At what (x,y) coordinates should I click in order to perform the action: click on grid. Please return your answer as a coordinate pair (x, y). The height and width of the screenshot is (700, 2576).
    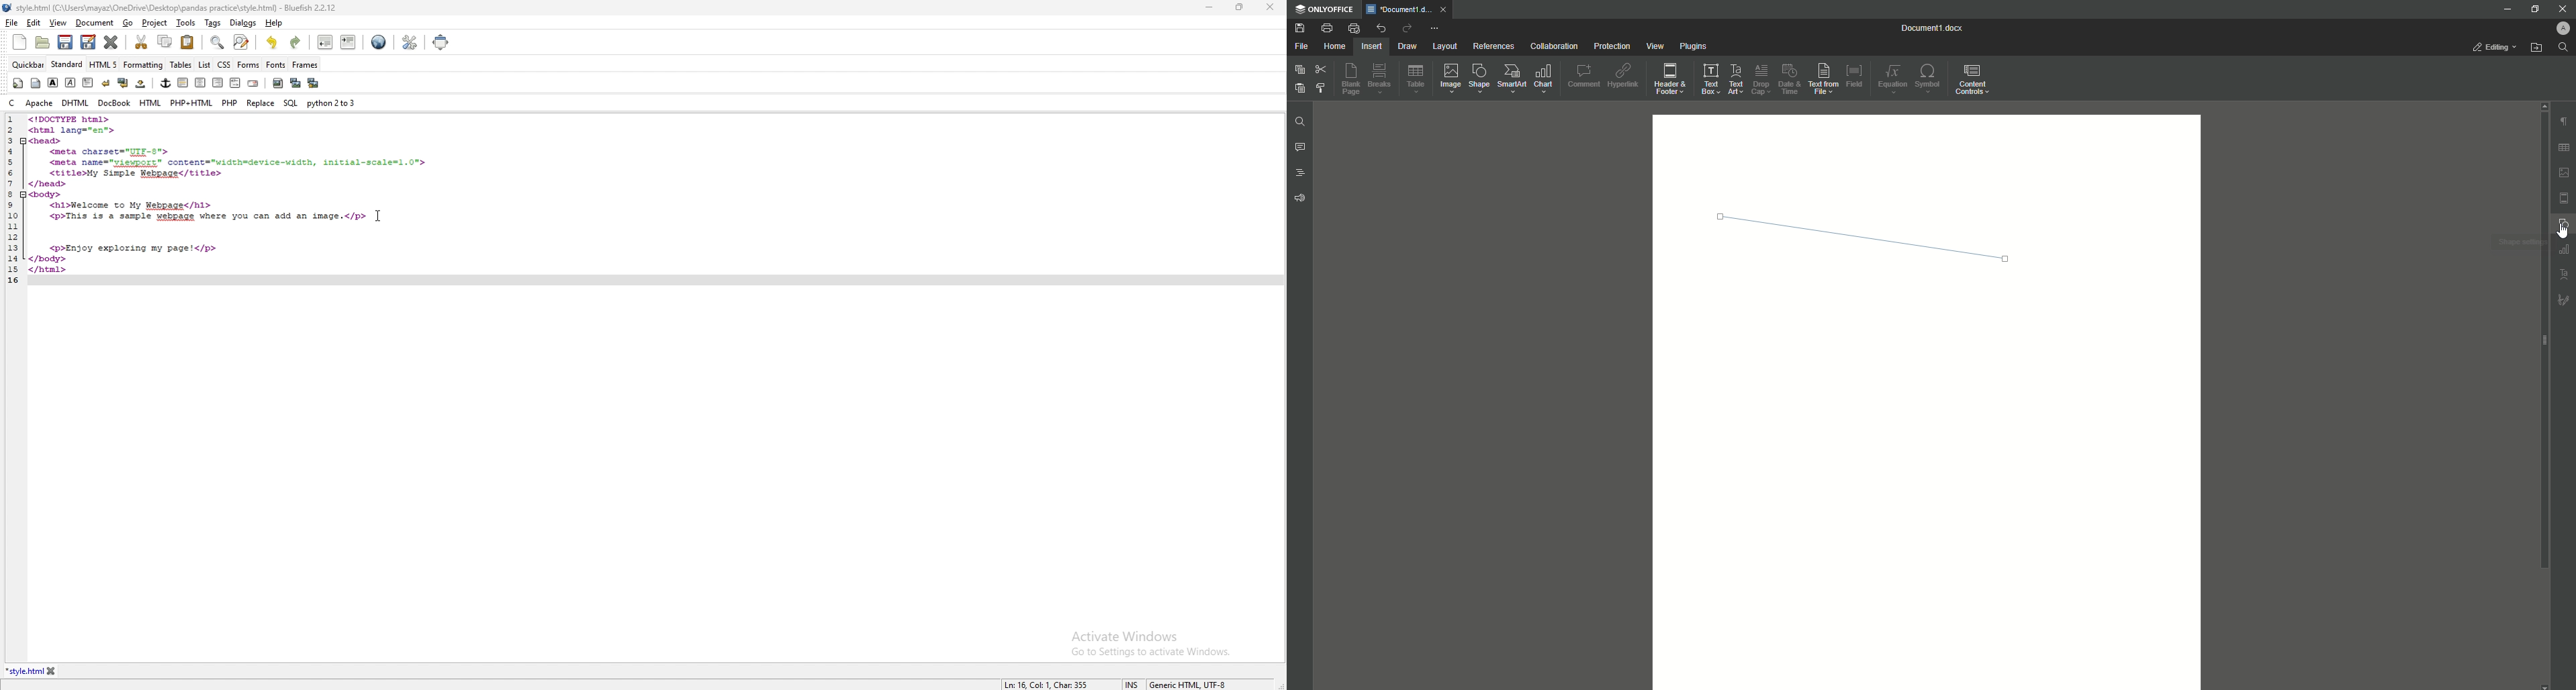
    Looking at the image, I should click on (2563, 145).